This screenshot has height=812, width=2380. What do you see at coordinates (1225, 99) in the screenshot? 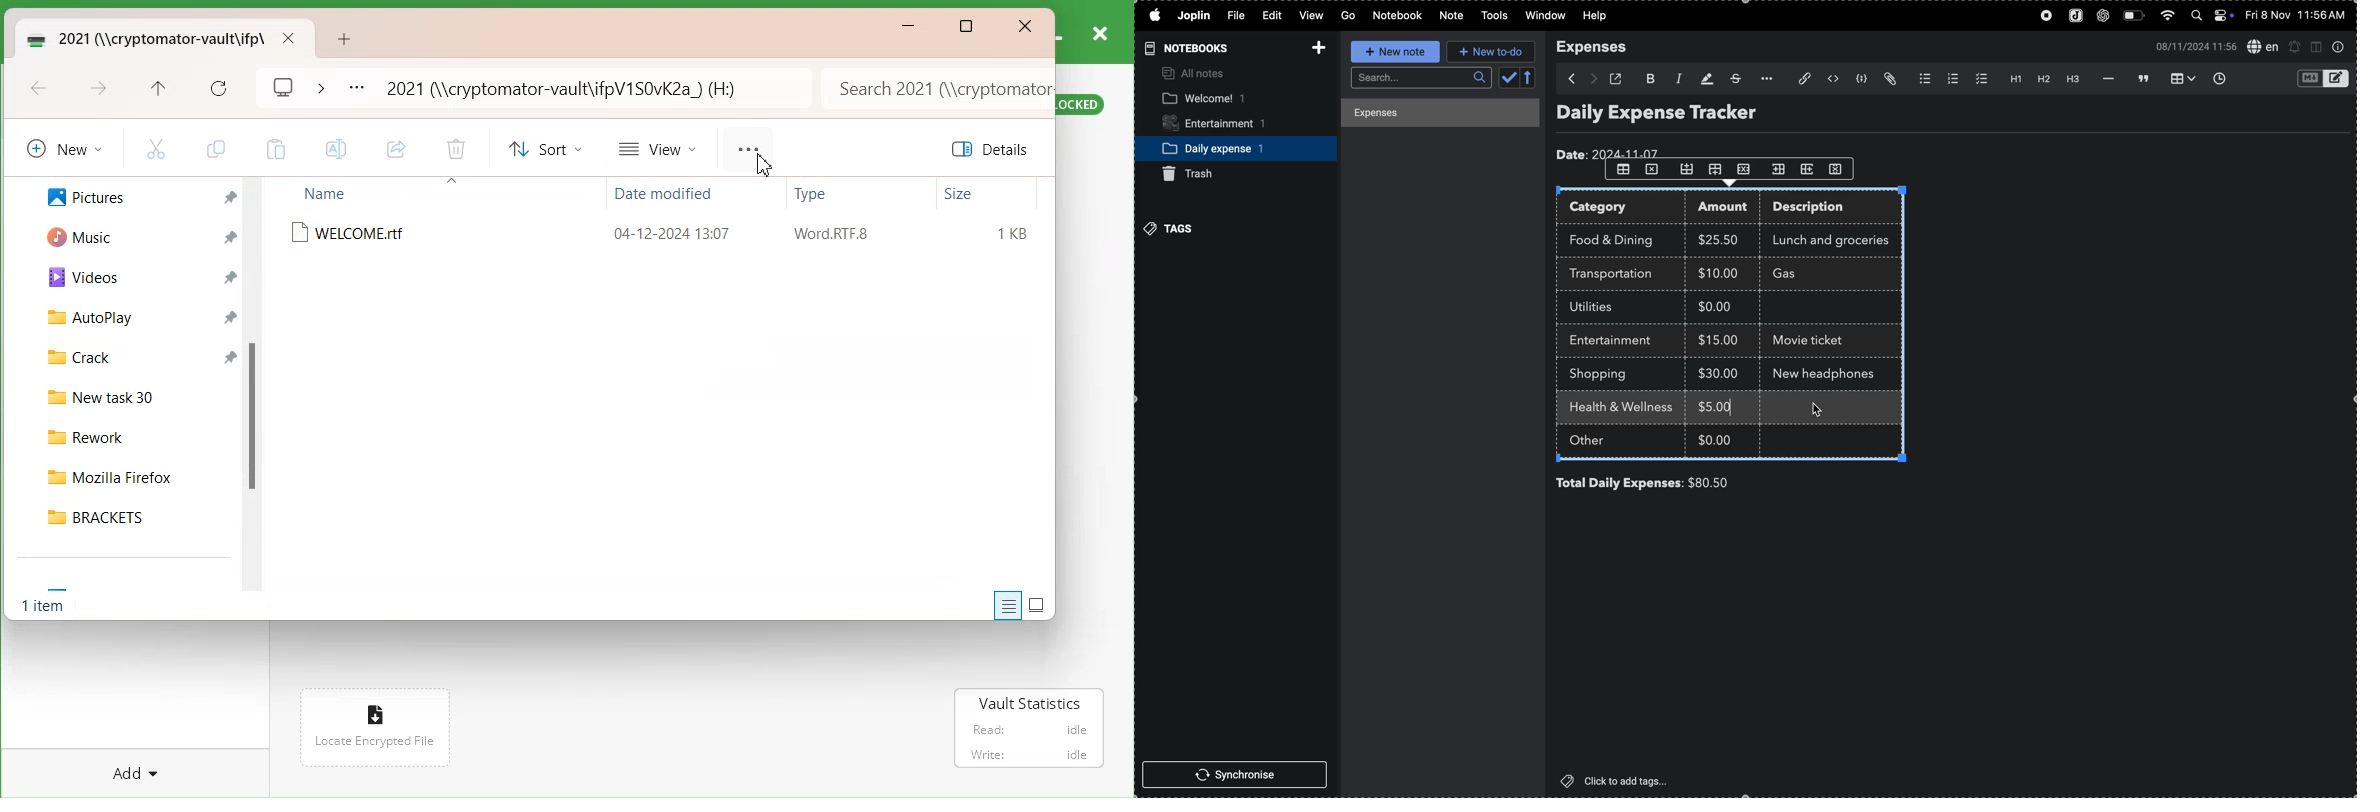
I see `welcome notebook` at bounding box center [1225, 99].